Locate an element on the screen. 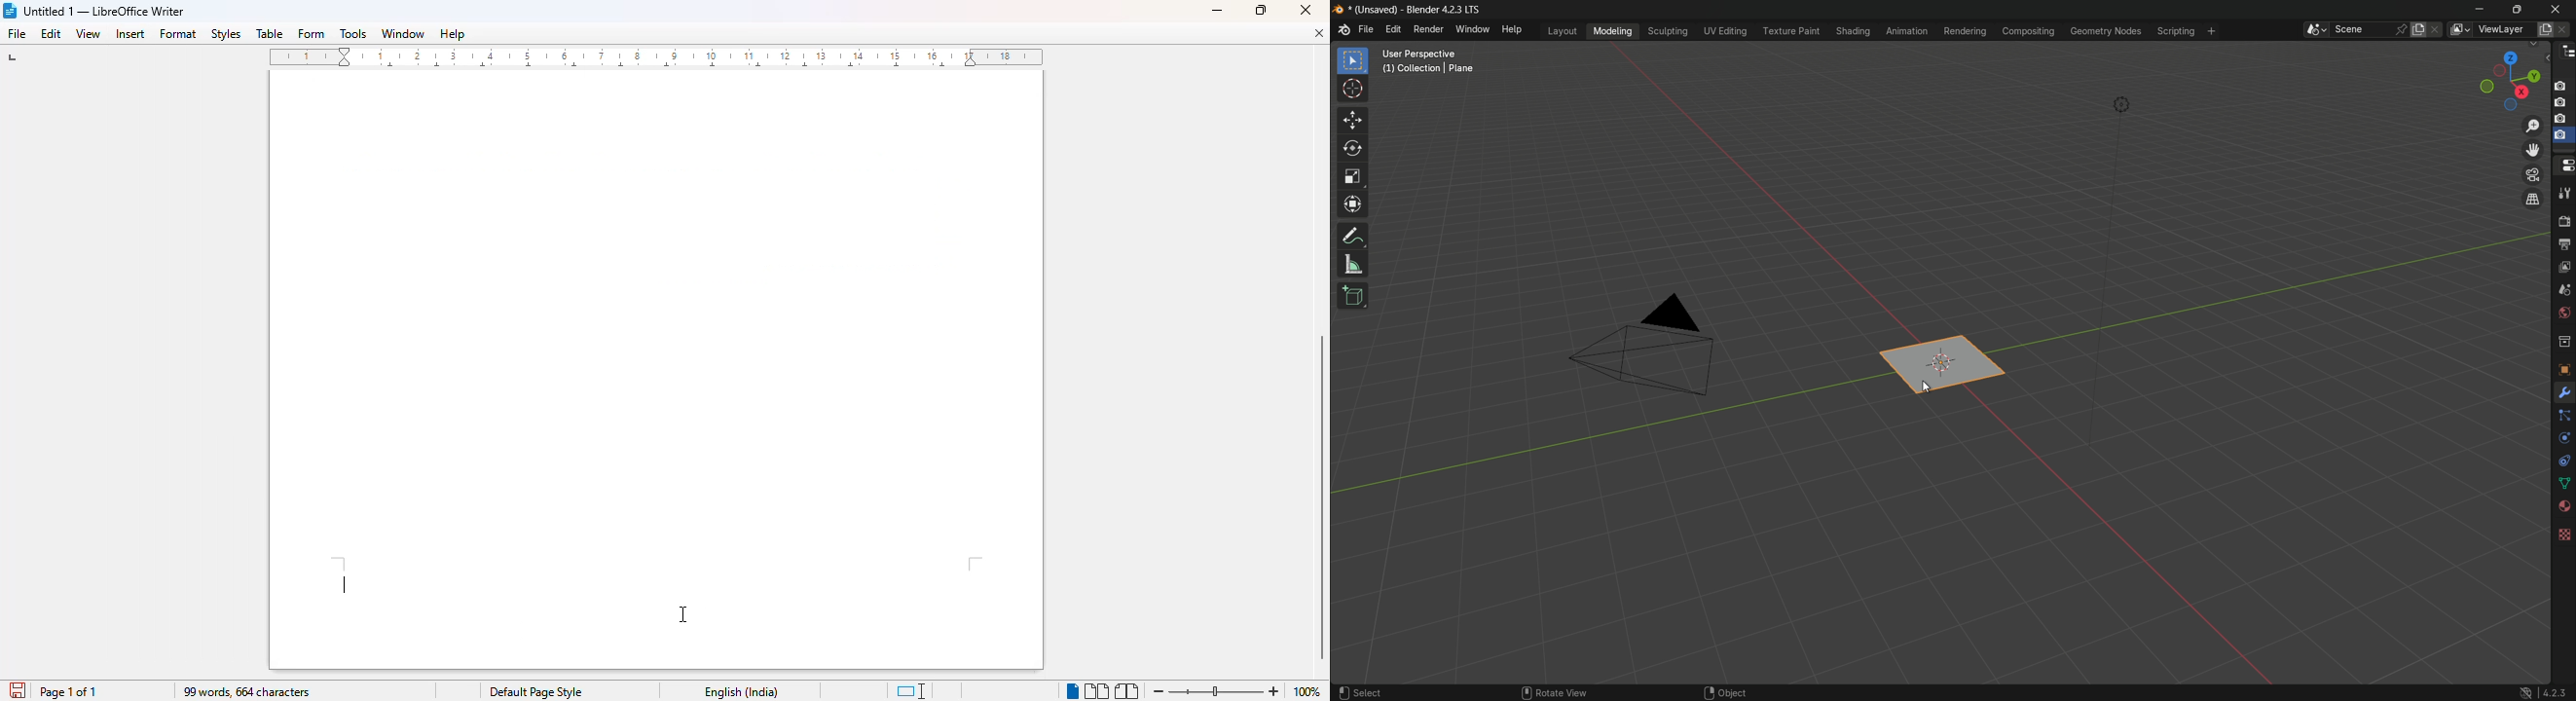  zoom in is located at coordinates (1273, 691).